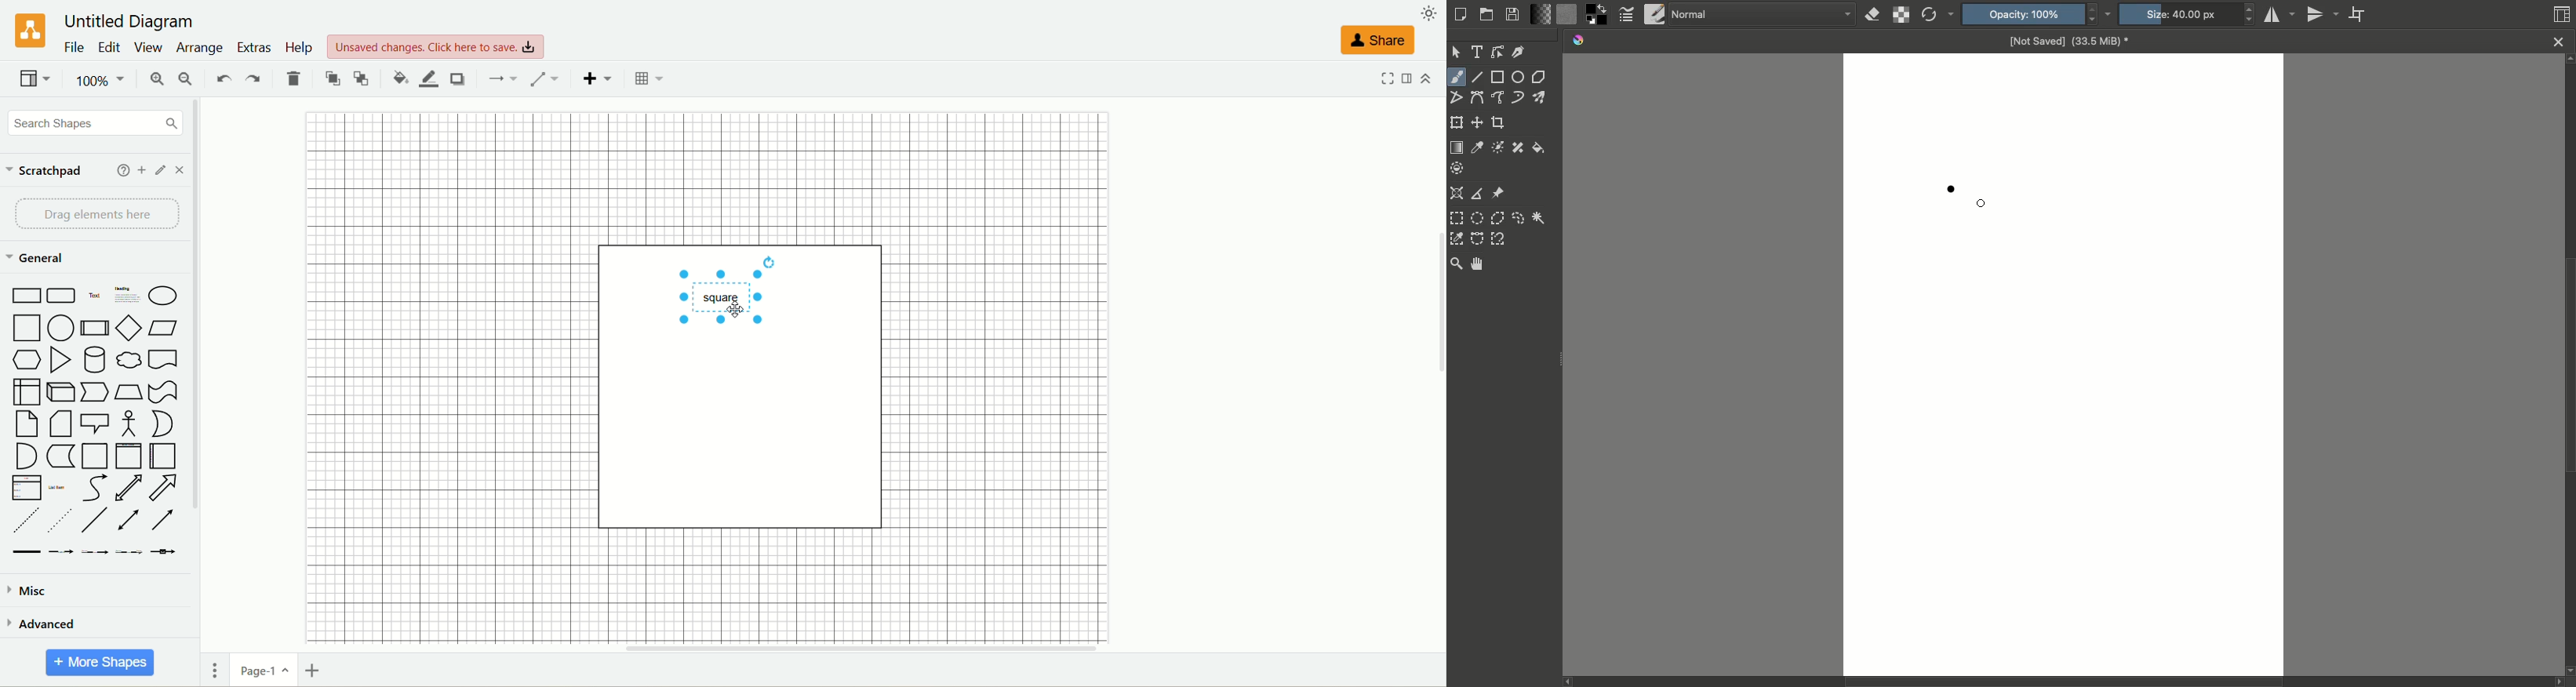  I want to click on to back, so click(363, 79).